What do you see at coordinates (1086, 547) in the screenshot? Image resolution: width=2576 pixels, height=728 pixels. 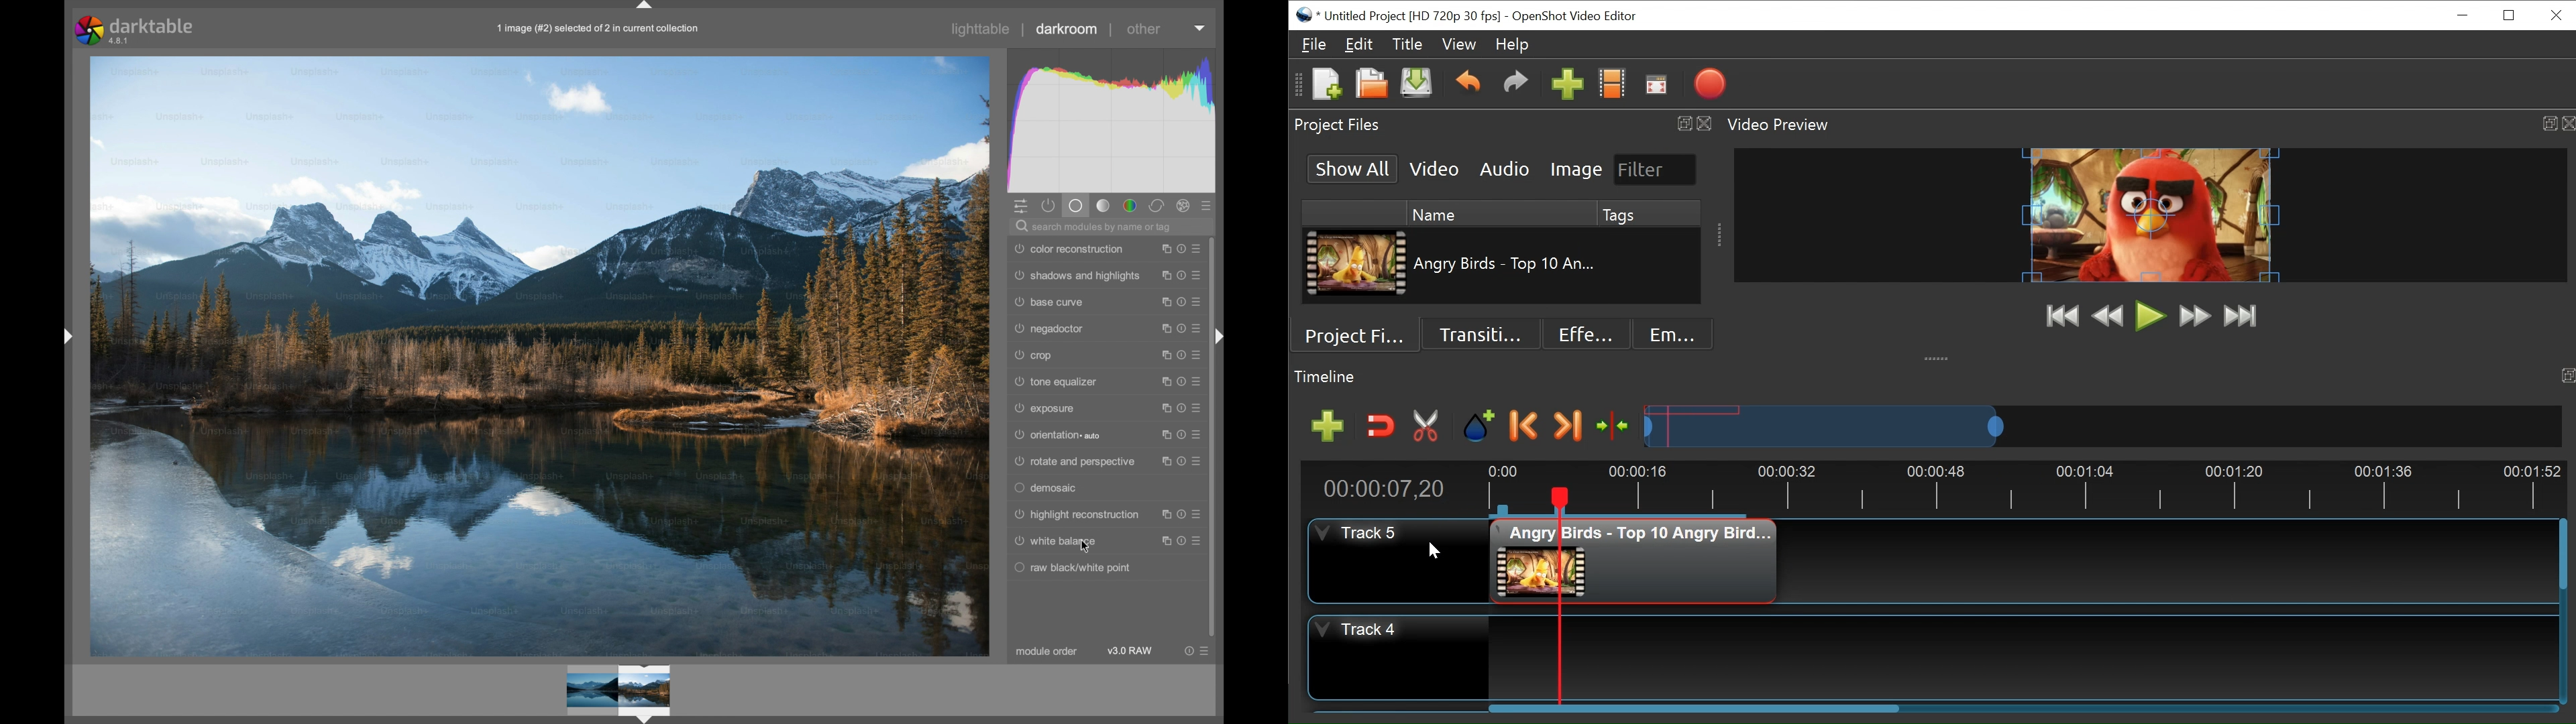 I see `Cursor` at bounding box center [1086, 547].